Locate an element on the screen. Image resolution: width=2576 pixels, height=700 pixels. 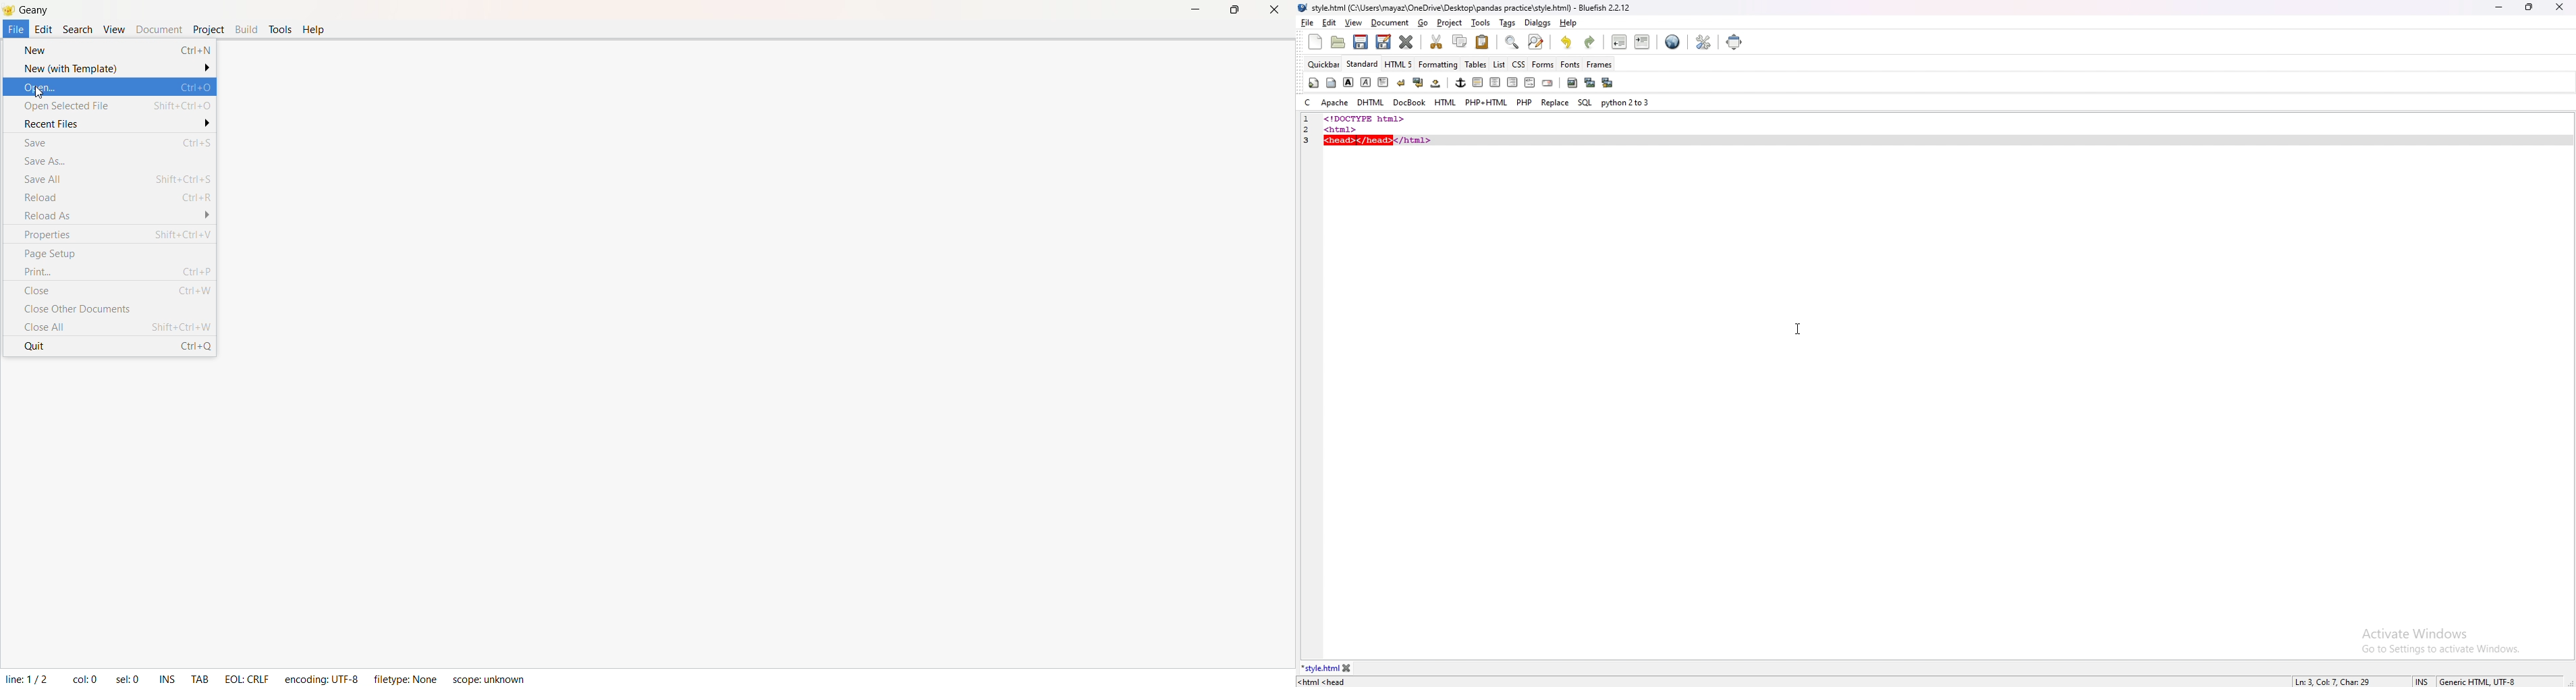
cursor mode is located at coordinates (2422, 681).